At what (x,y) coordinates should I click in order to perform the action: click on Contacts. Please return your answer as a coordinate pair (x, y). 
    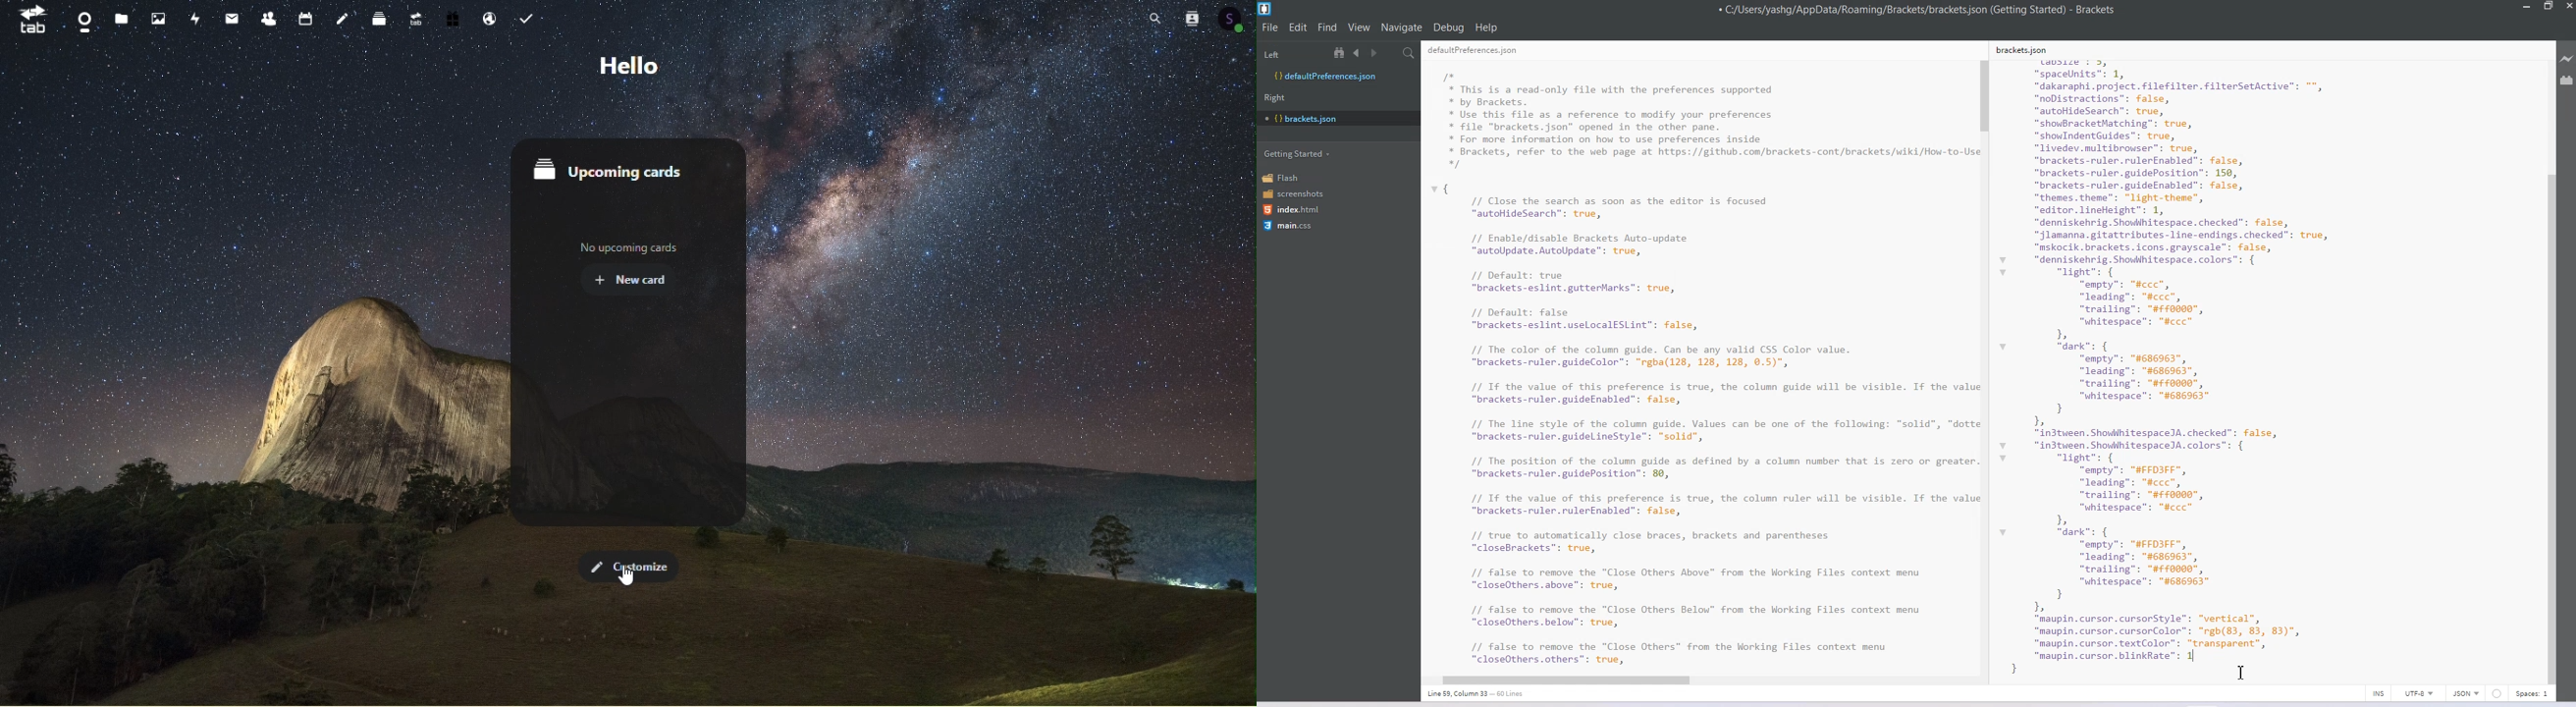
    Looking at the image, I should click on (1196, 17).